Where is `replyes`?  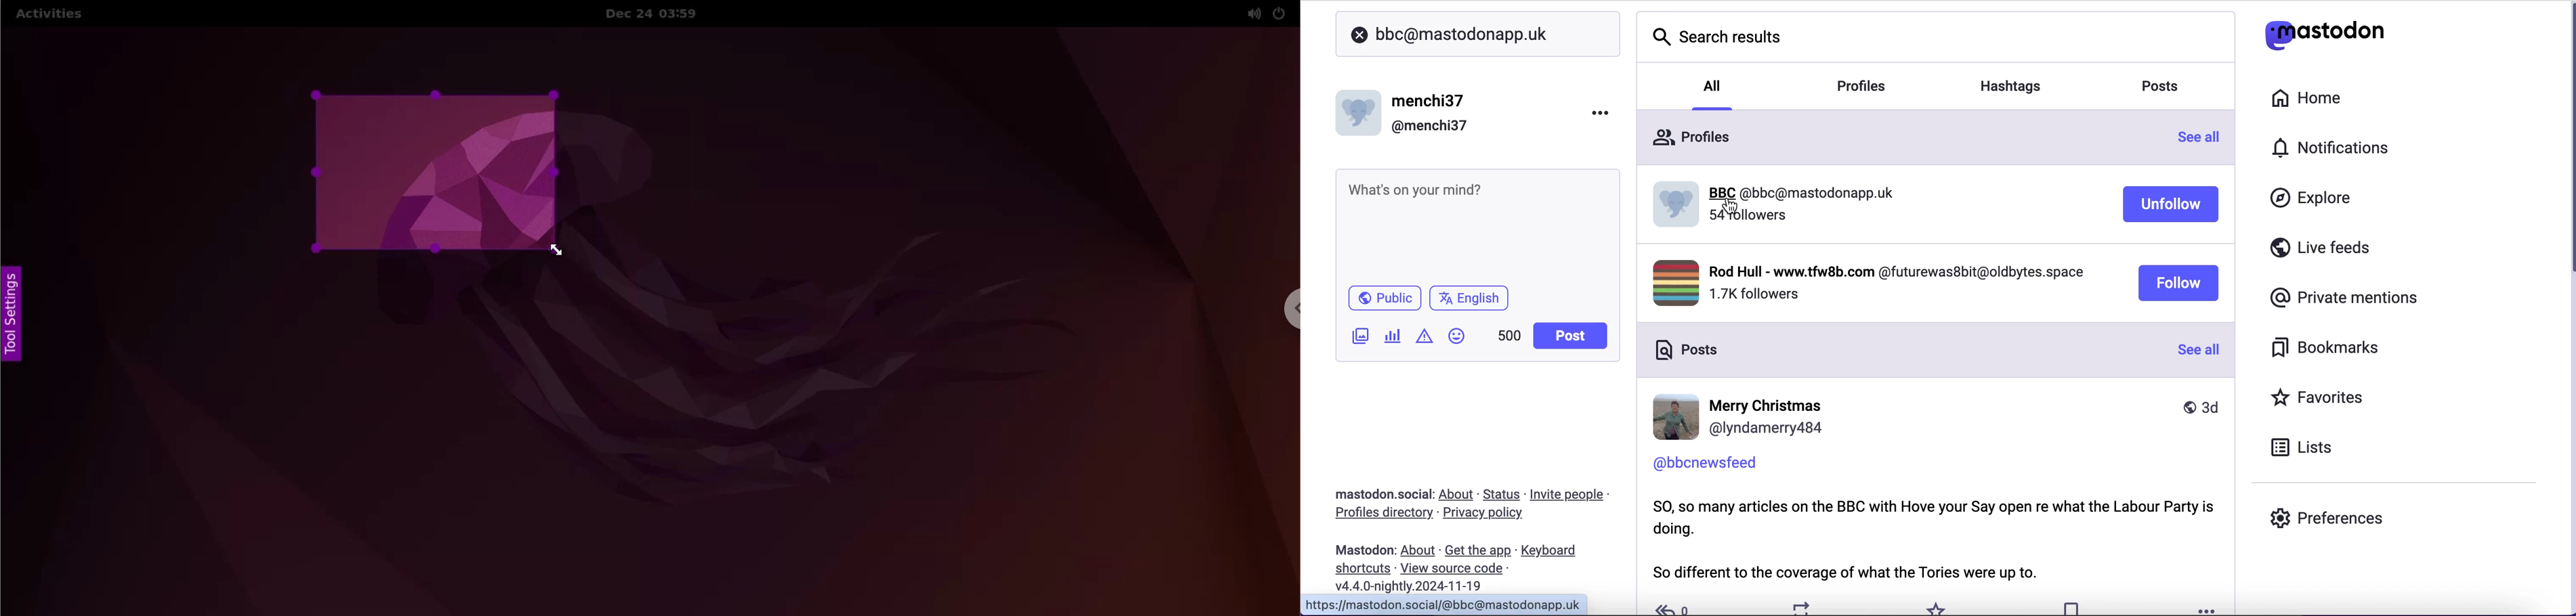
replyes is located at coordinates (1675, 607).